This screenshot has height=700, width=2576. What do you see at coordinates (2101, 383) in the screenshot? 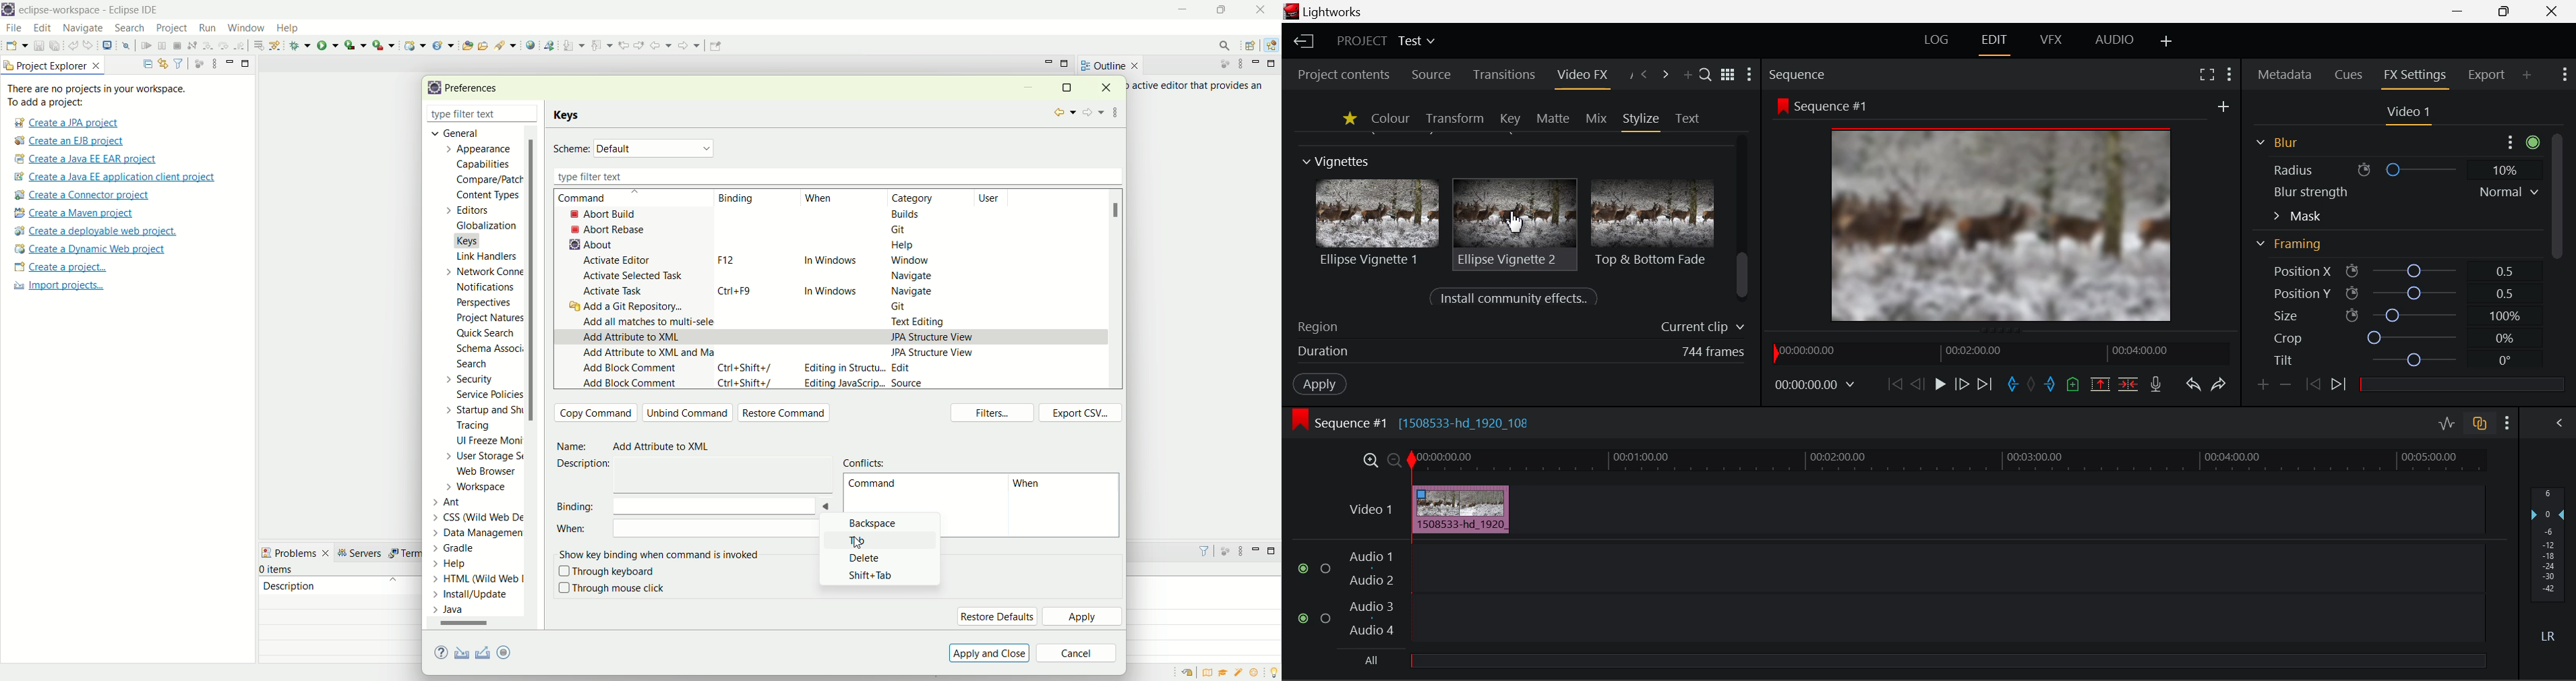
I see `Remove Marked Section` at bounding box center [2101, 383].